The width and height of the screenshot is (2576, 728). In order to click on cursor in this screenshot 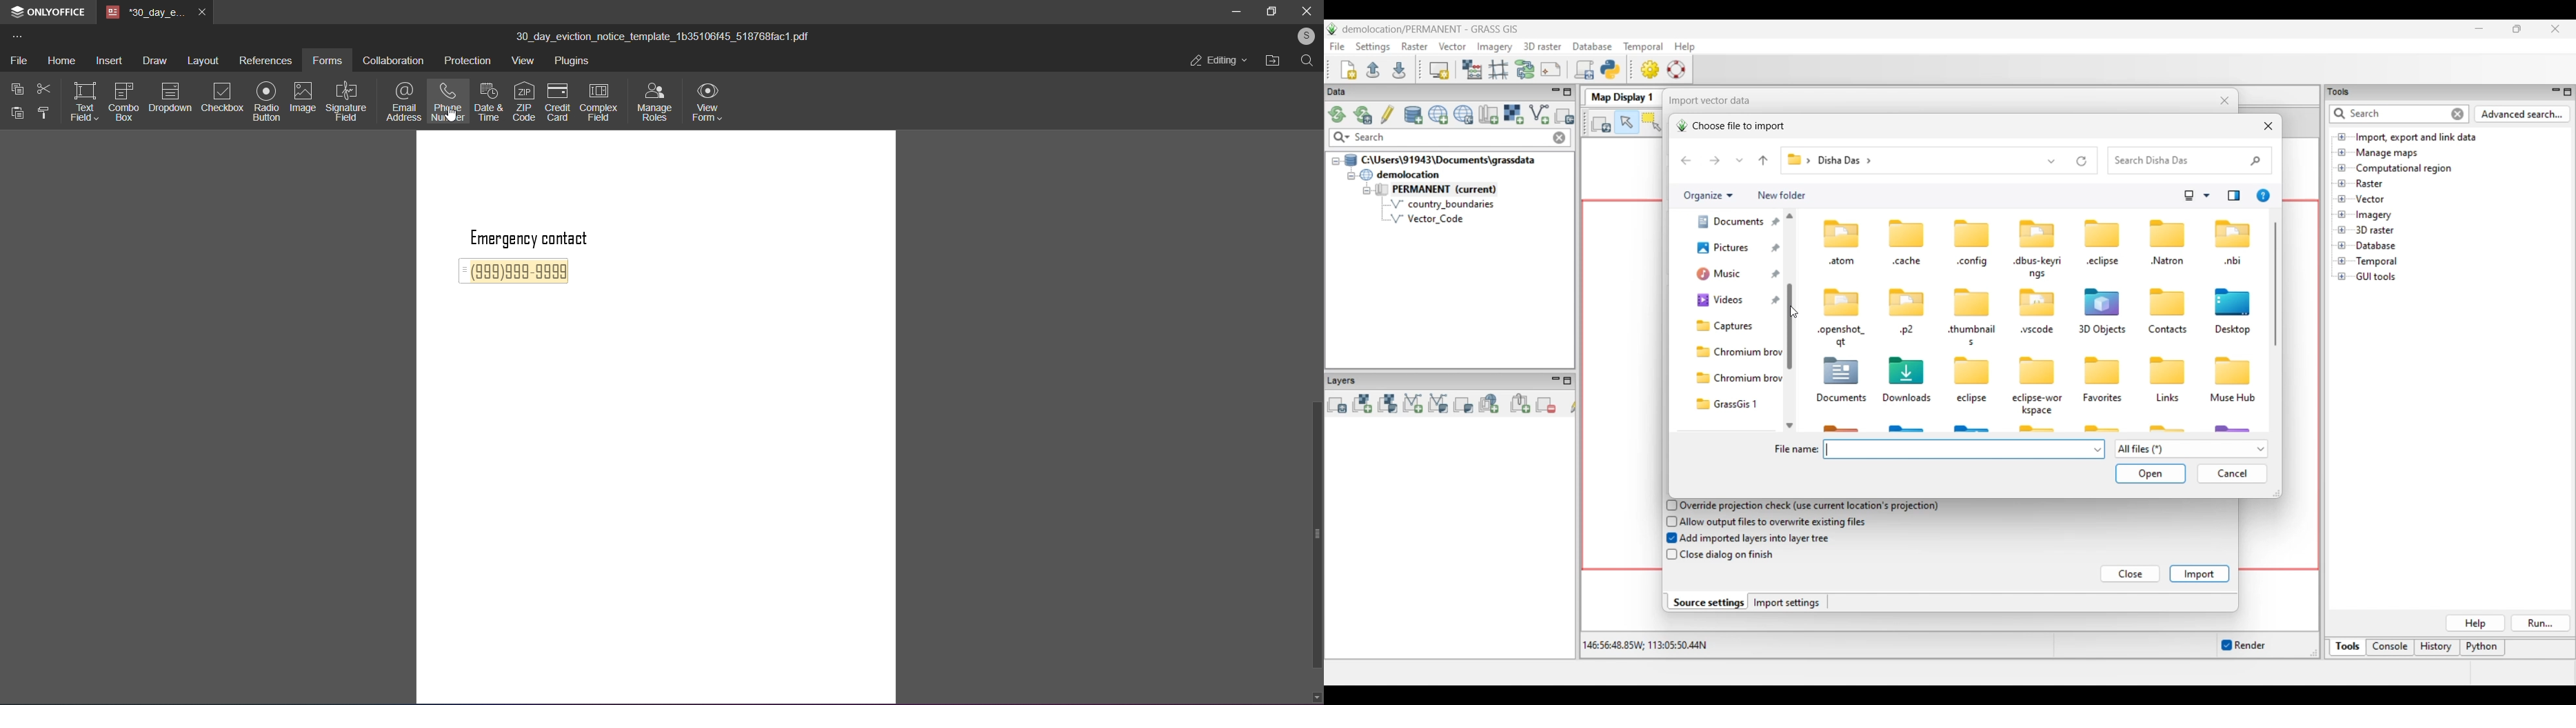, I will do `click(452, 119)`.